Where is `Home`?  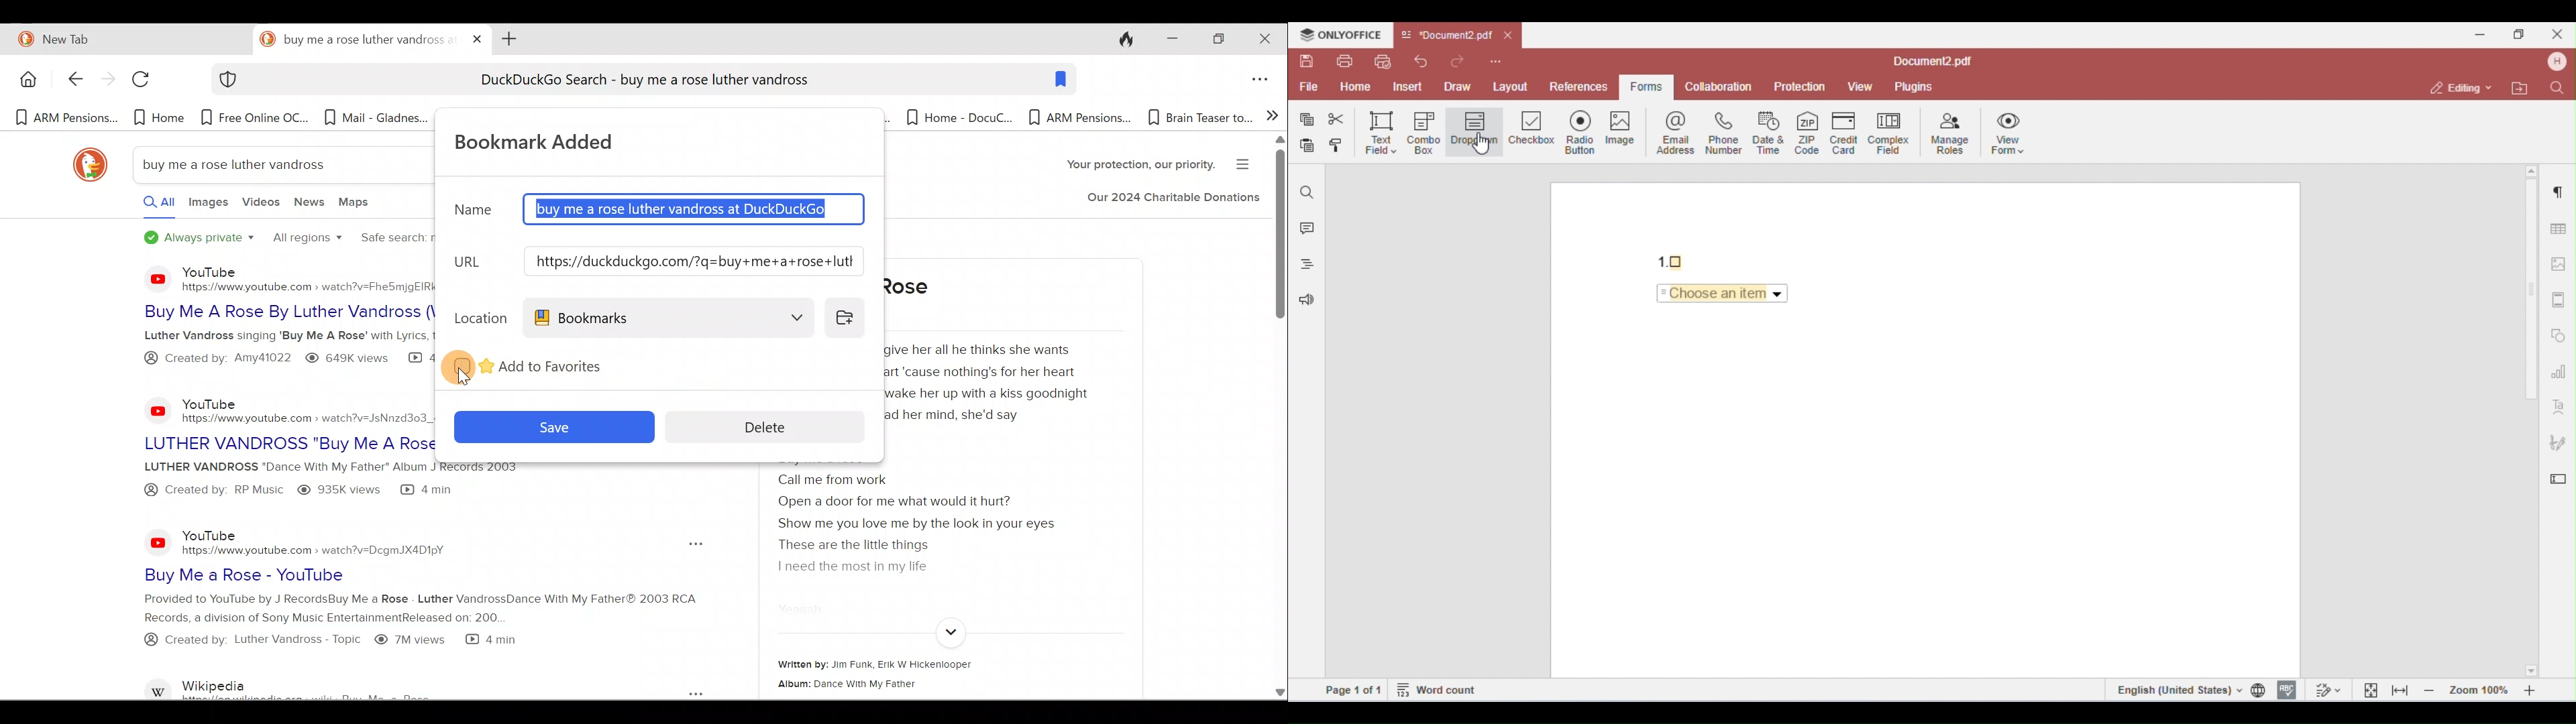 Home is located at coordinates (26, 79).